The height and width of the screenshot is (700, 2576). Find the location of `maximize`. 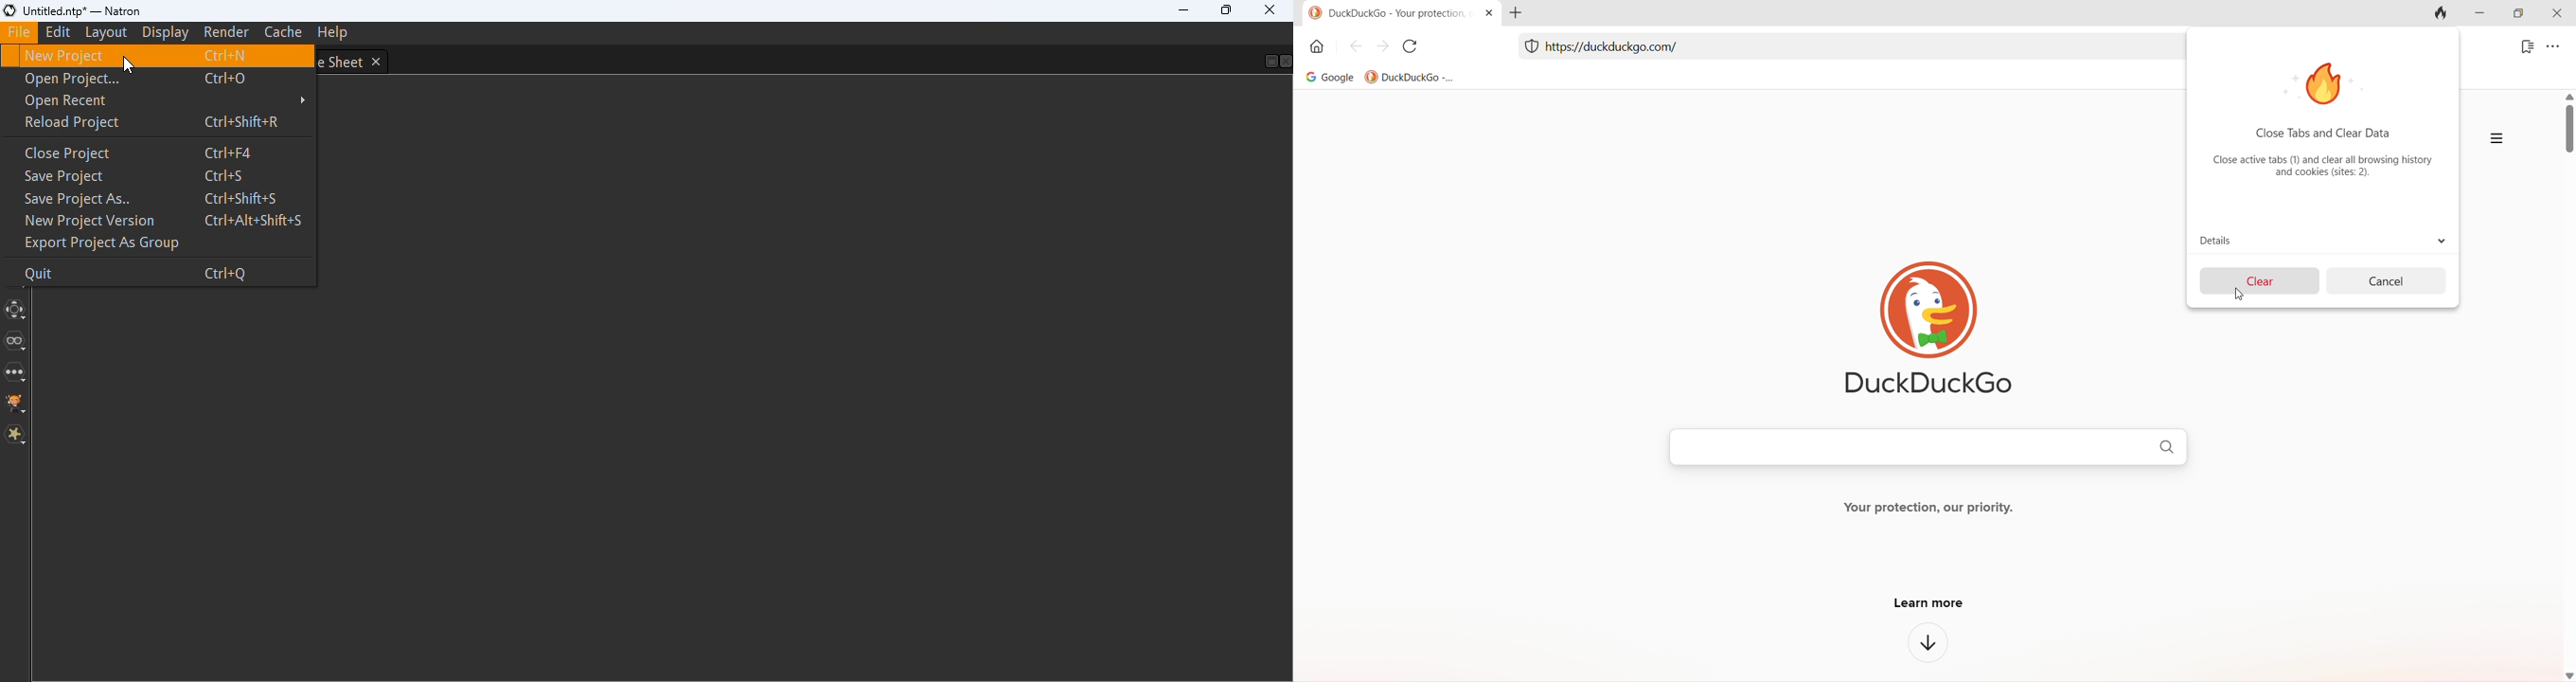

maximize is located at coordinates (2519, 12).